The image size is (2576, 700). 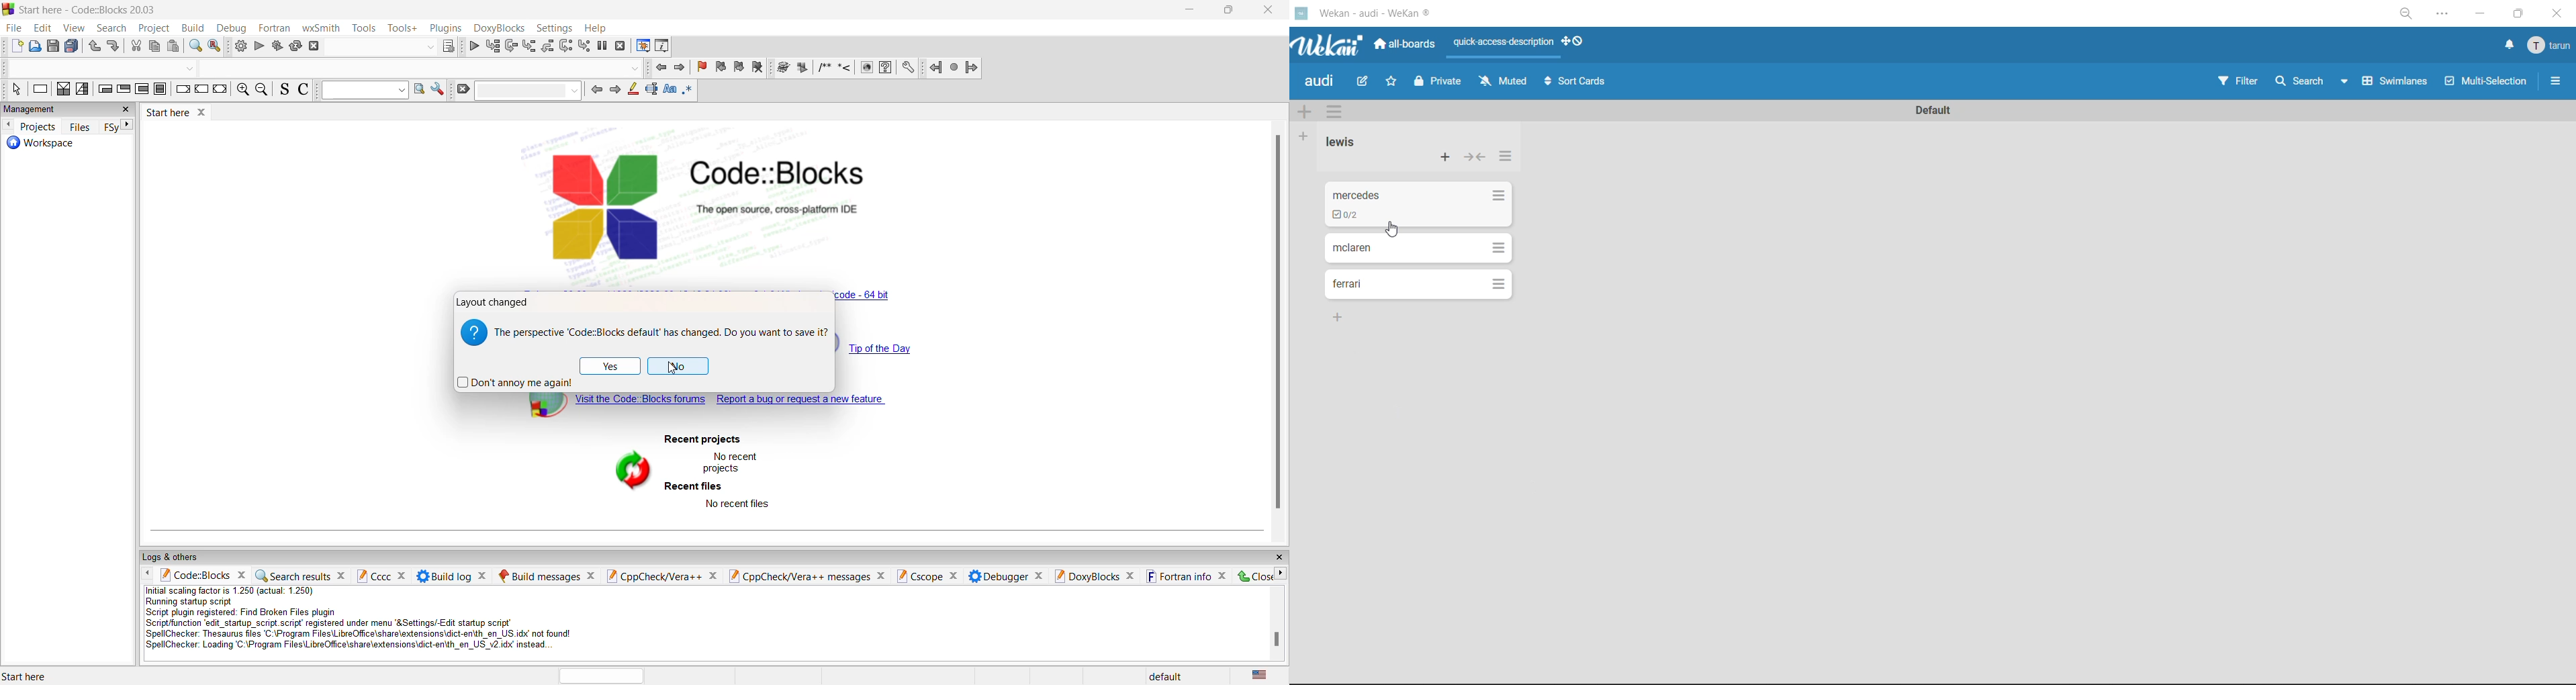 What do you see at coordinates (1308, 111) in the screenshot?
I see `add swimlane` at bounding box center [1308, 111].